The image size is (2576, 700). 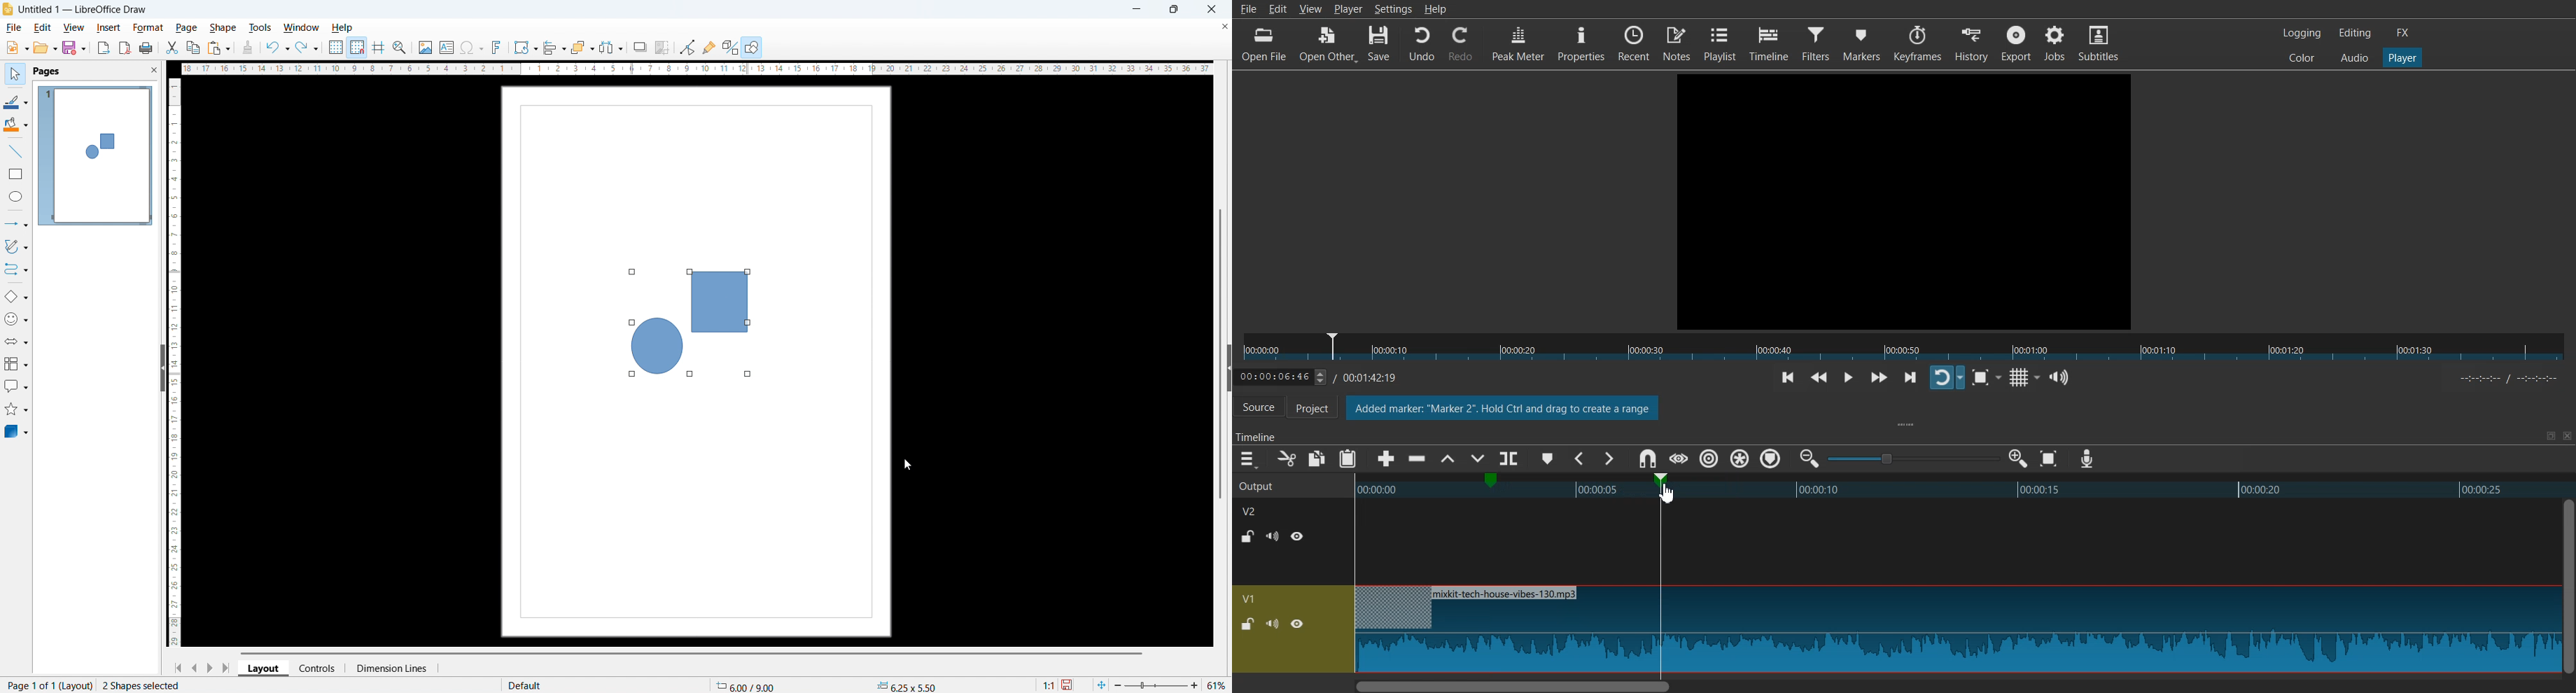 I want to click on line color, so click(x=17, y=103).